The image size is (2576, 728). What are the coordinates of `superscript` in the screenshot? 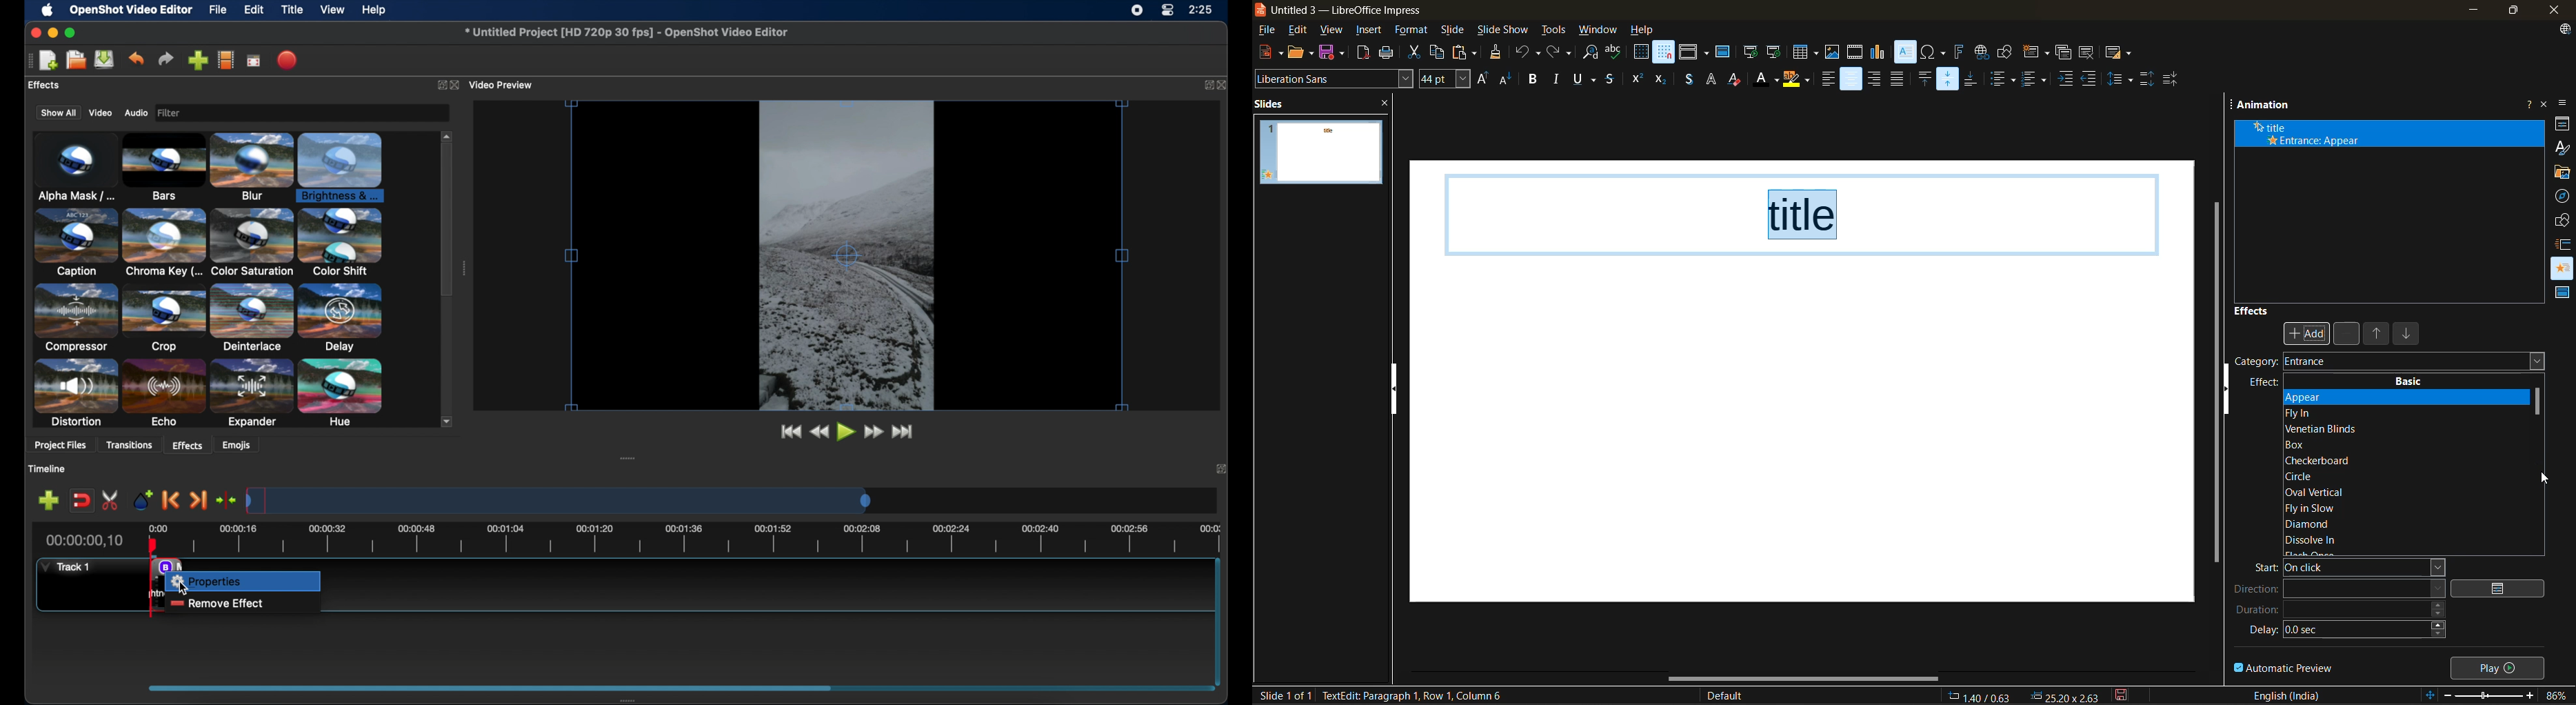 It's located at (1636, 77).